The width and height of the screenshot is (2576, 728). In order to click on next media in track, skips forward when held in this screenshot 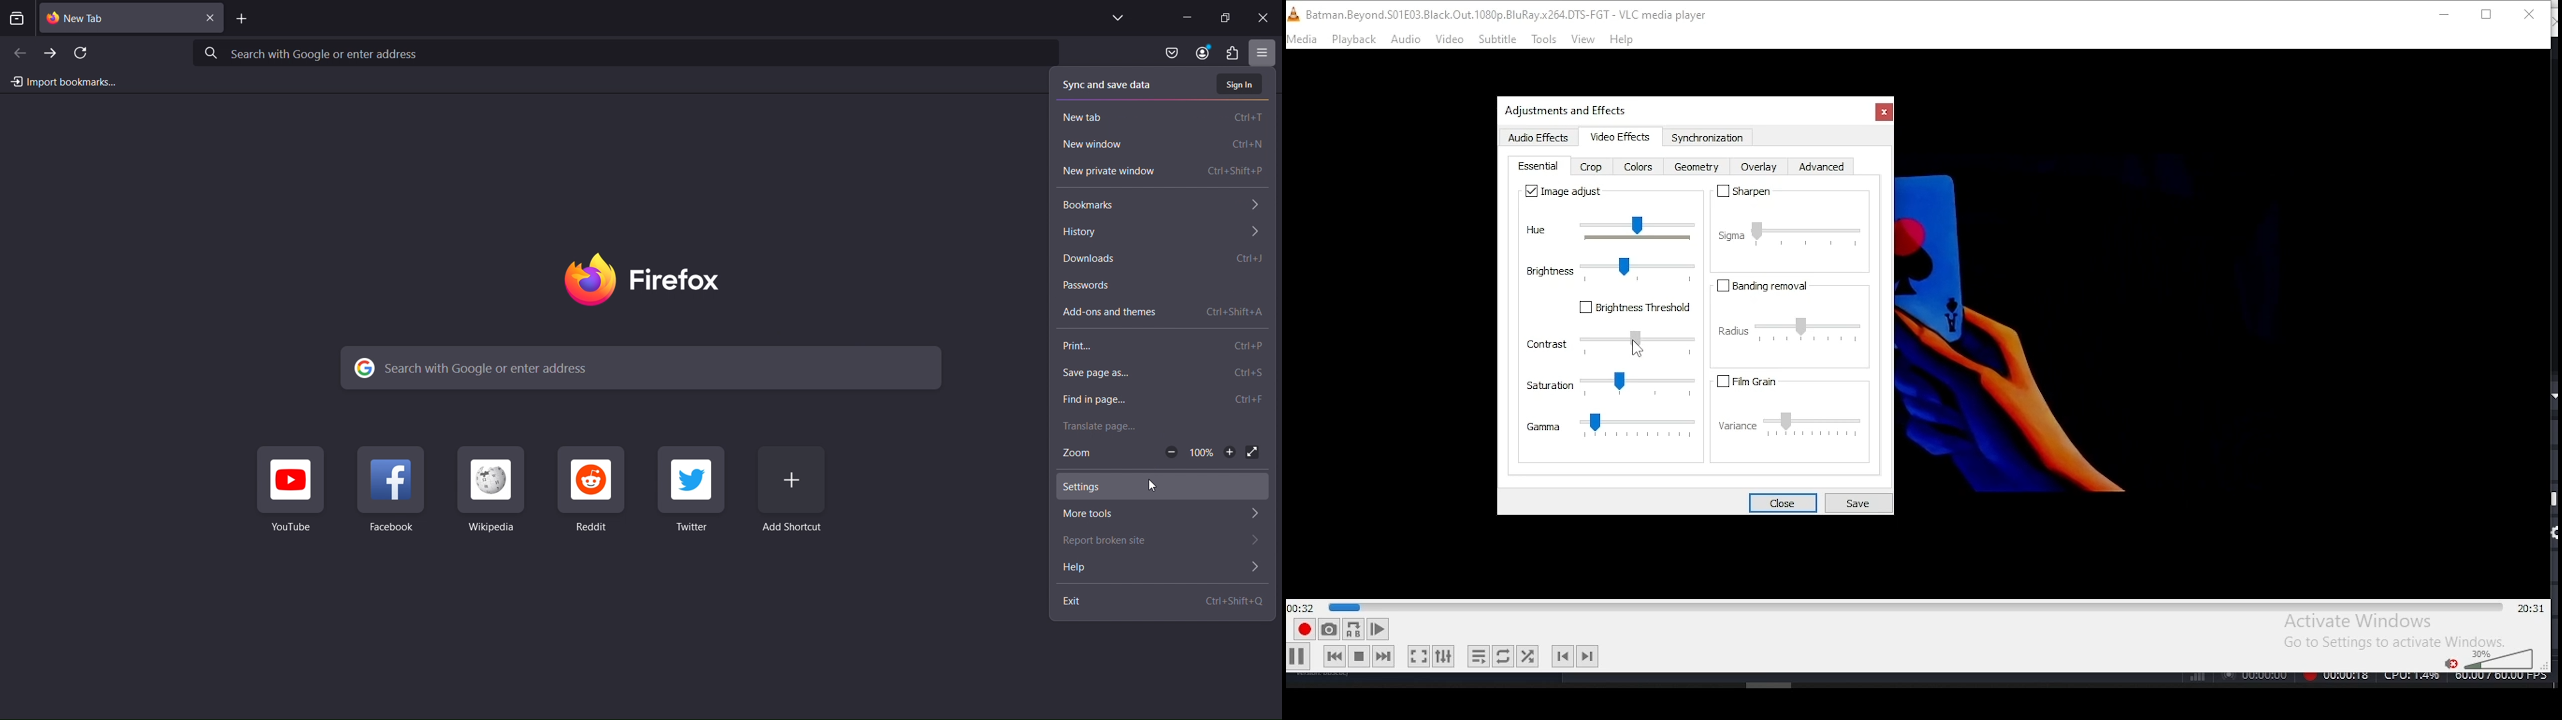, I will do `click(1384, 657)`.